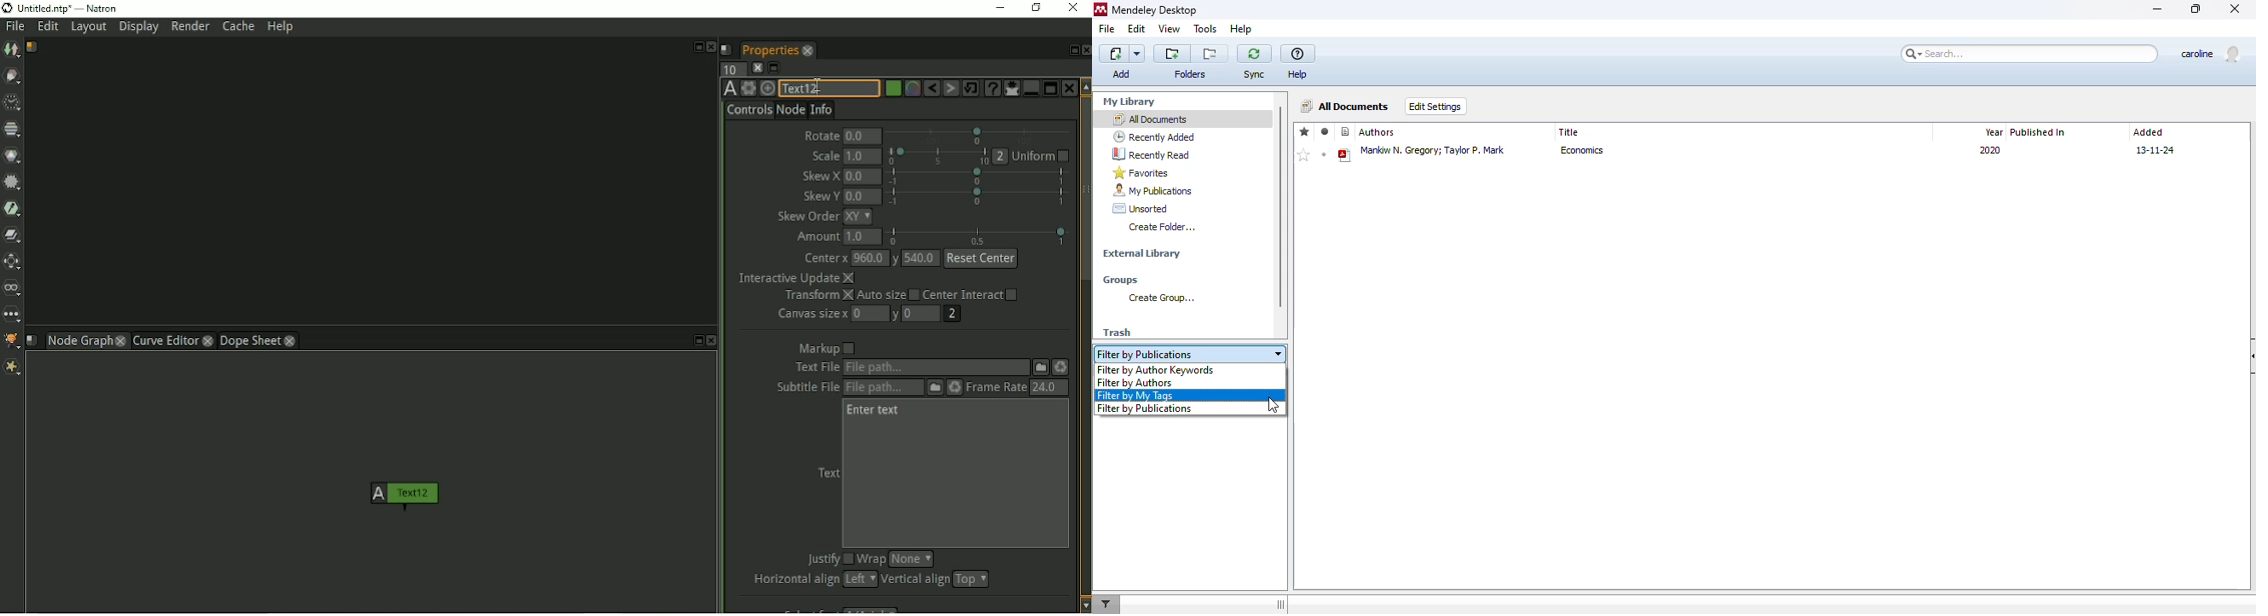 The height and width of the screenshot is (616, 2268). I want to click on help, so click(1241, 28).